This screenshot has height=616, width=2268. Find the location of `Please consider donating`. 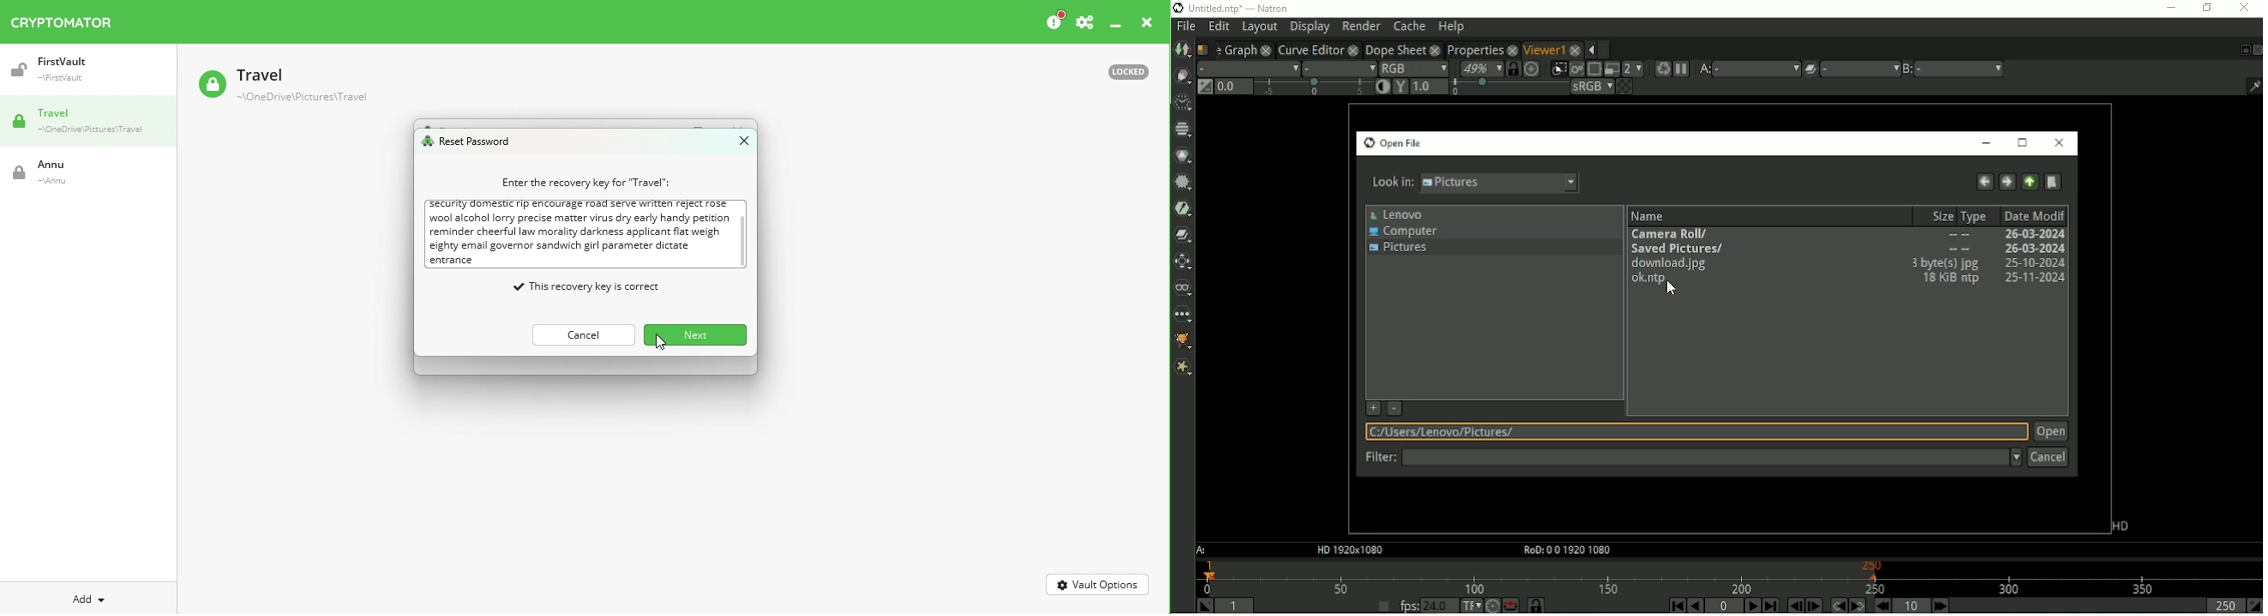

Please consider donating is located at coordinates (1054, 21).